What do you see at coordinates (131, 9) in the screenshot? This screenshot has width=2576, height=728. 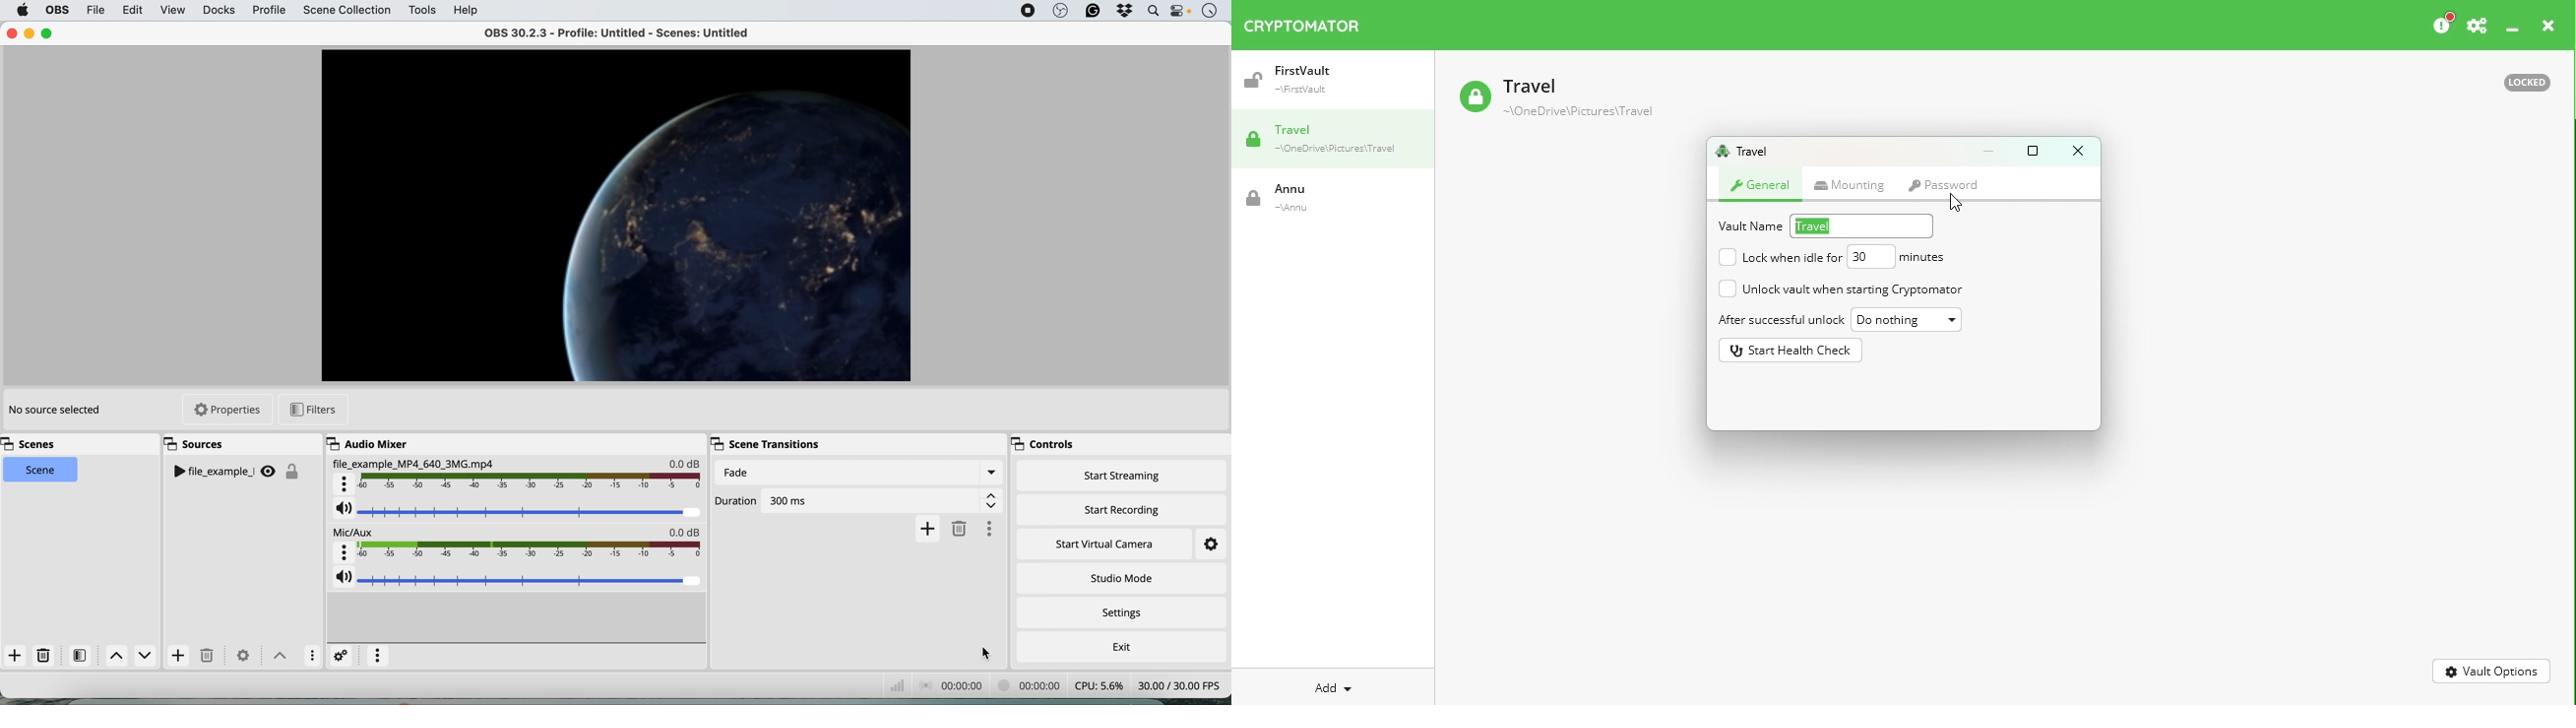 I see `edit` at bounding box center [131, 9].